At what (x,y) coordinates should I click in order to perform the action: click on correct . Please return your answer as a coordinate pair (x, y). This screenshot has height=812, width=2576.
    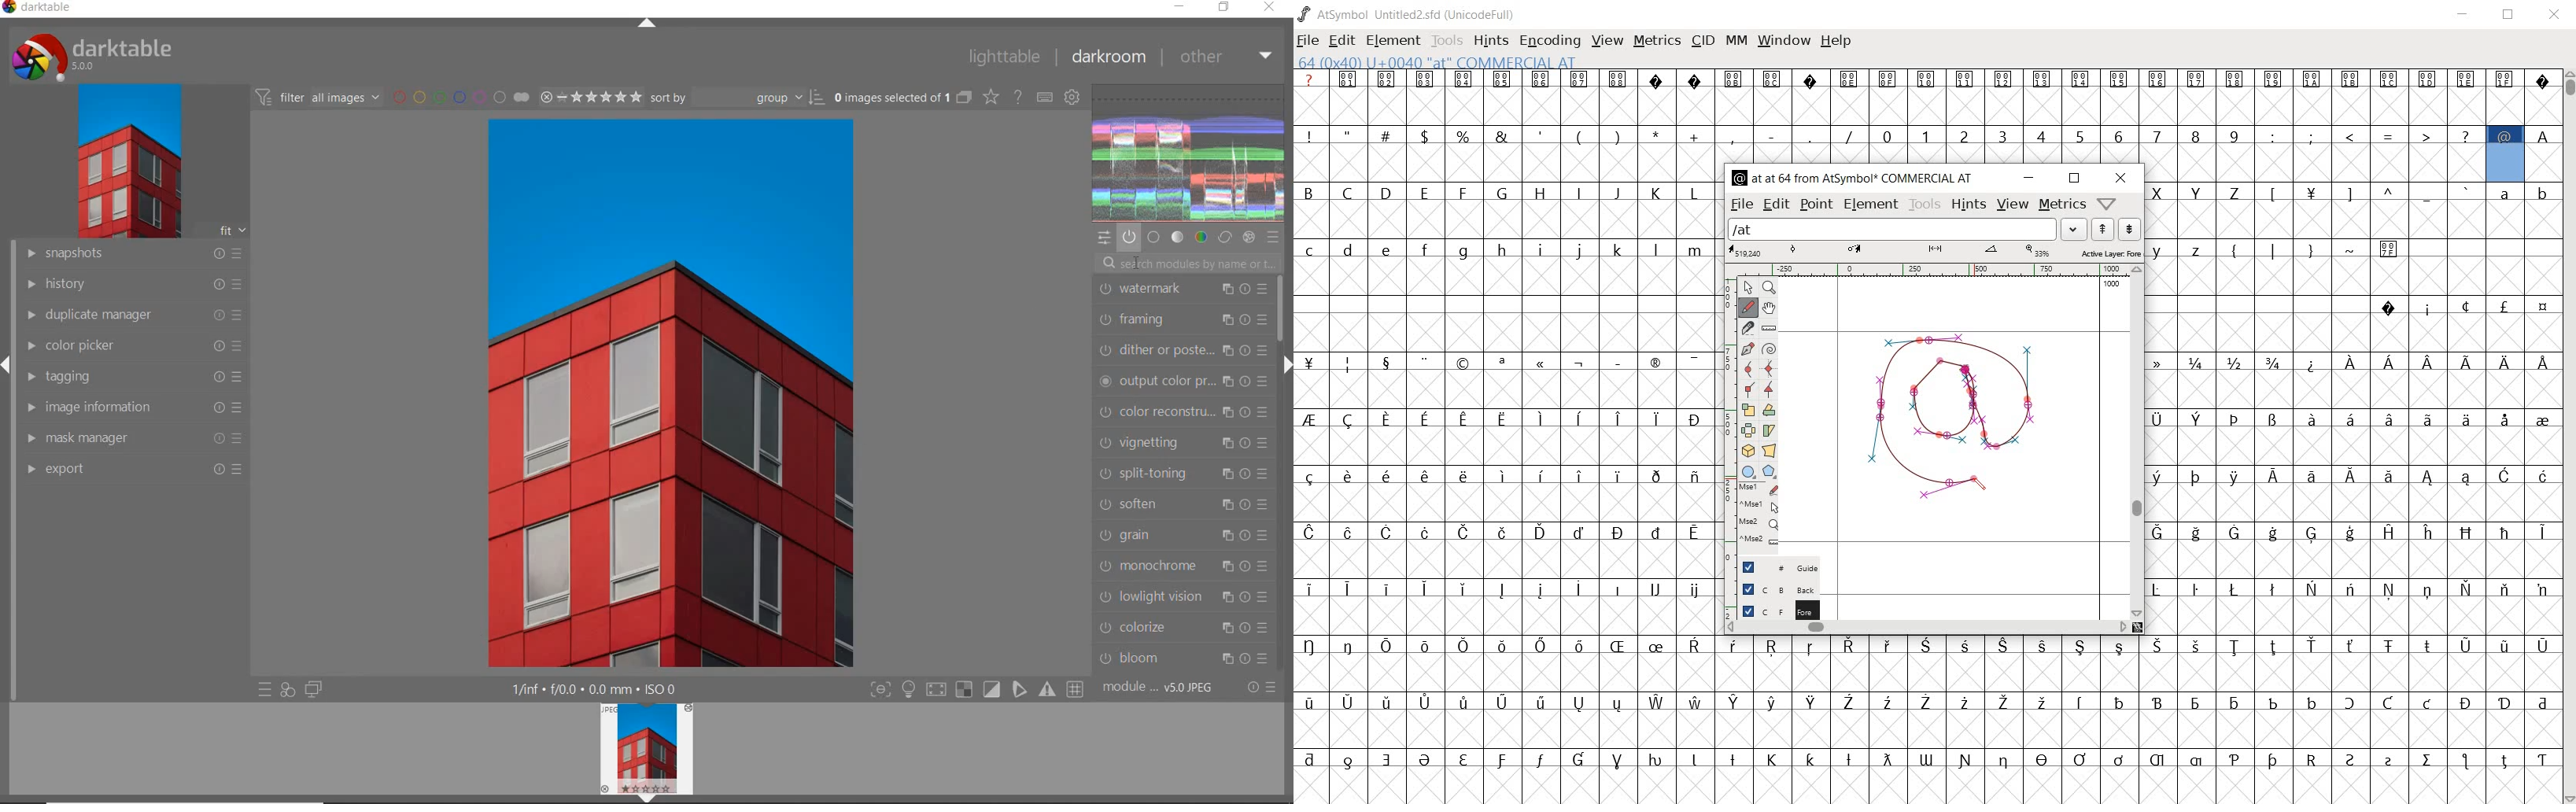
    Looking at the image, I should click on (1225, 238).